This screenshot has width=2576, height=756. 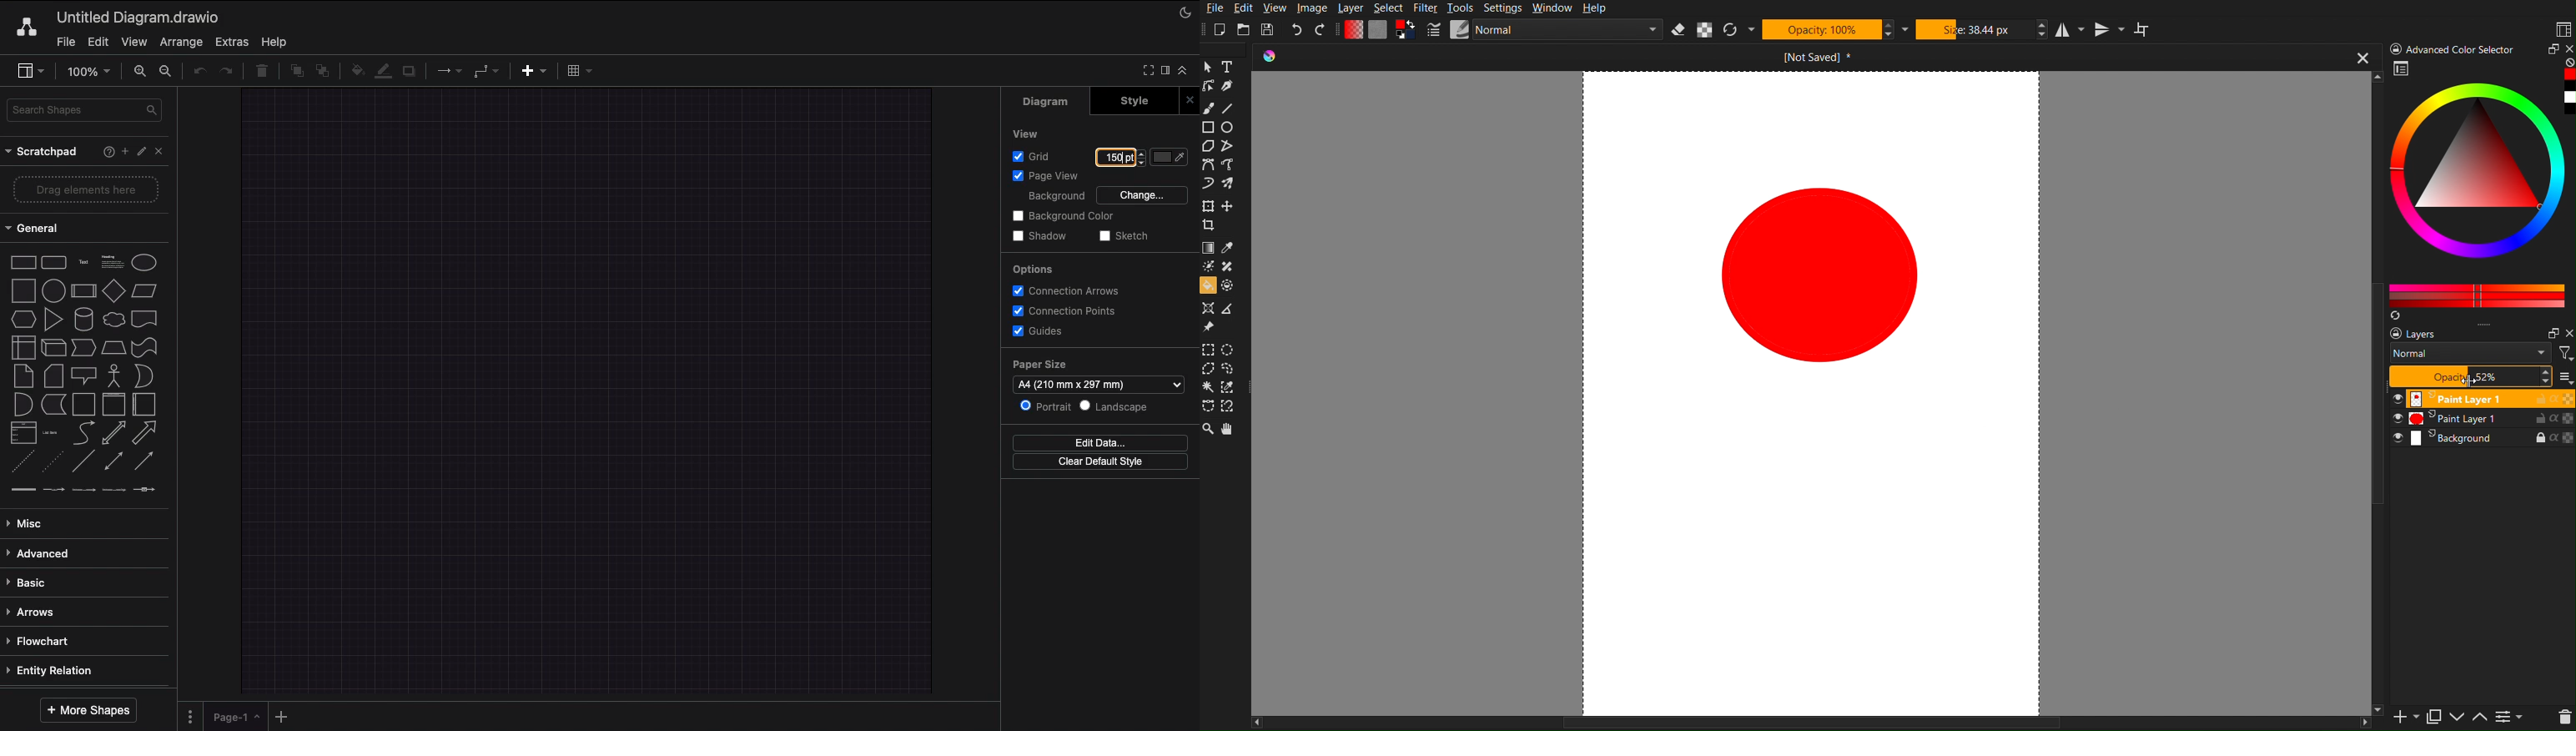 I want to click on Normal, so click(x=1555, y=30).